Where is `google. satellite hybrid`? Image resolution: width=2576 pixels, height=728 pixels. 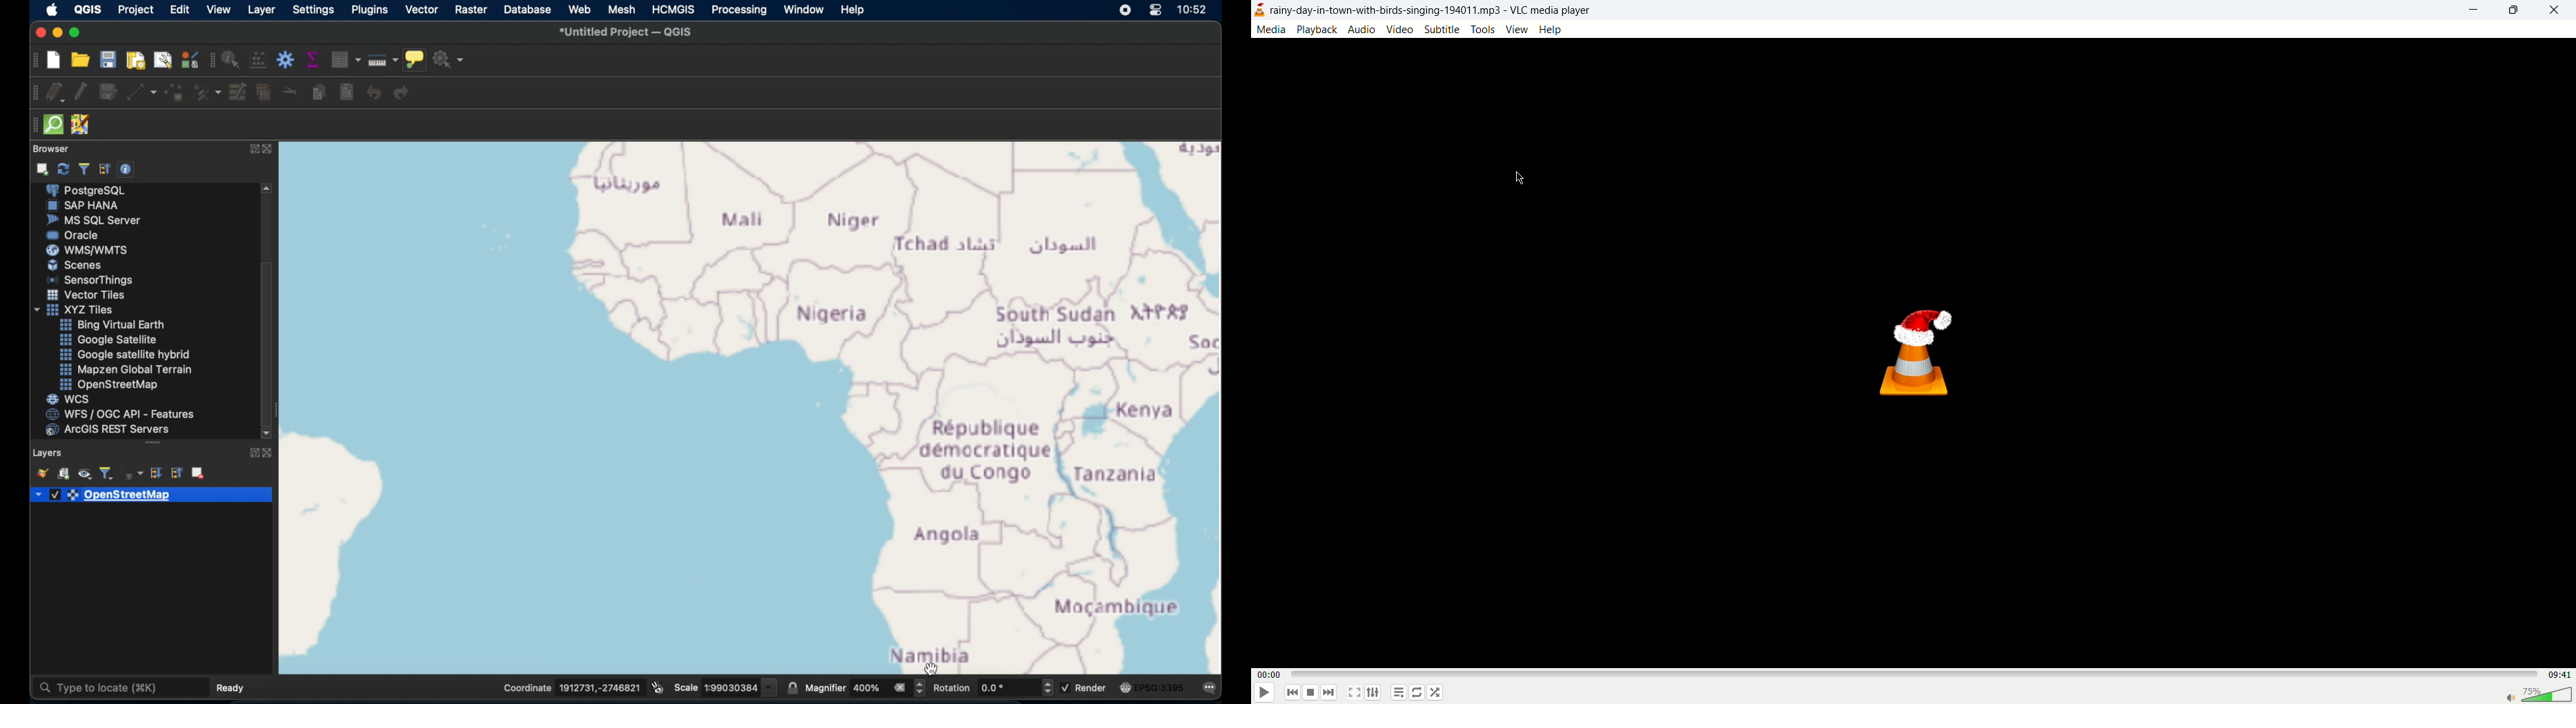
google. satellite hybrid is located at coordinates (124, 356).